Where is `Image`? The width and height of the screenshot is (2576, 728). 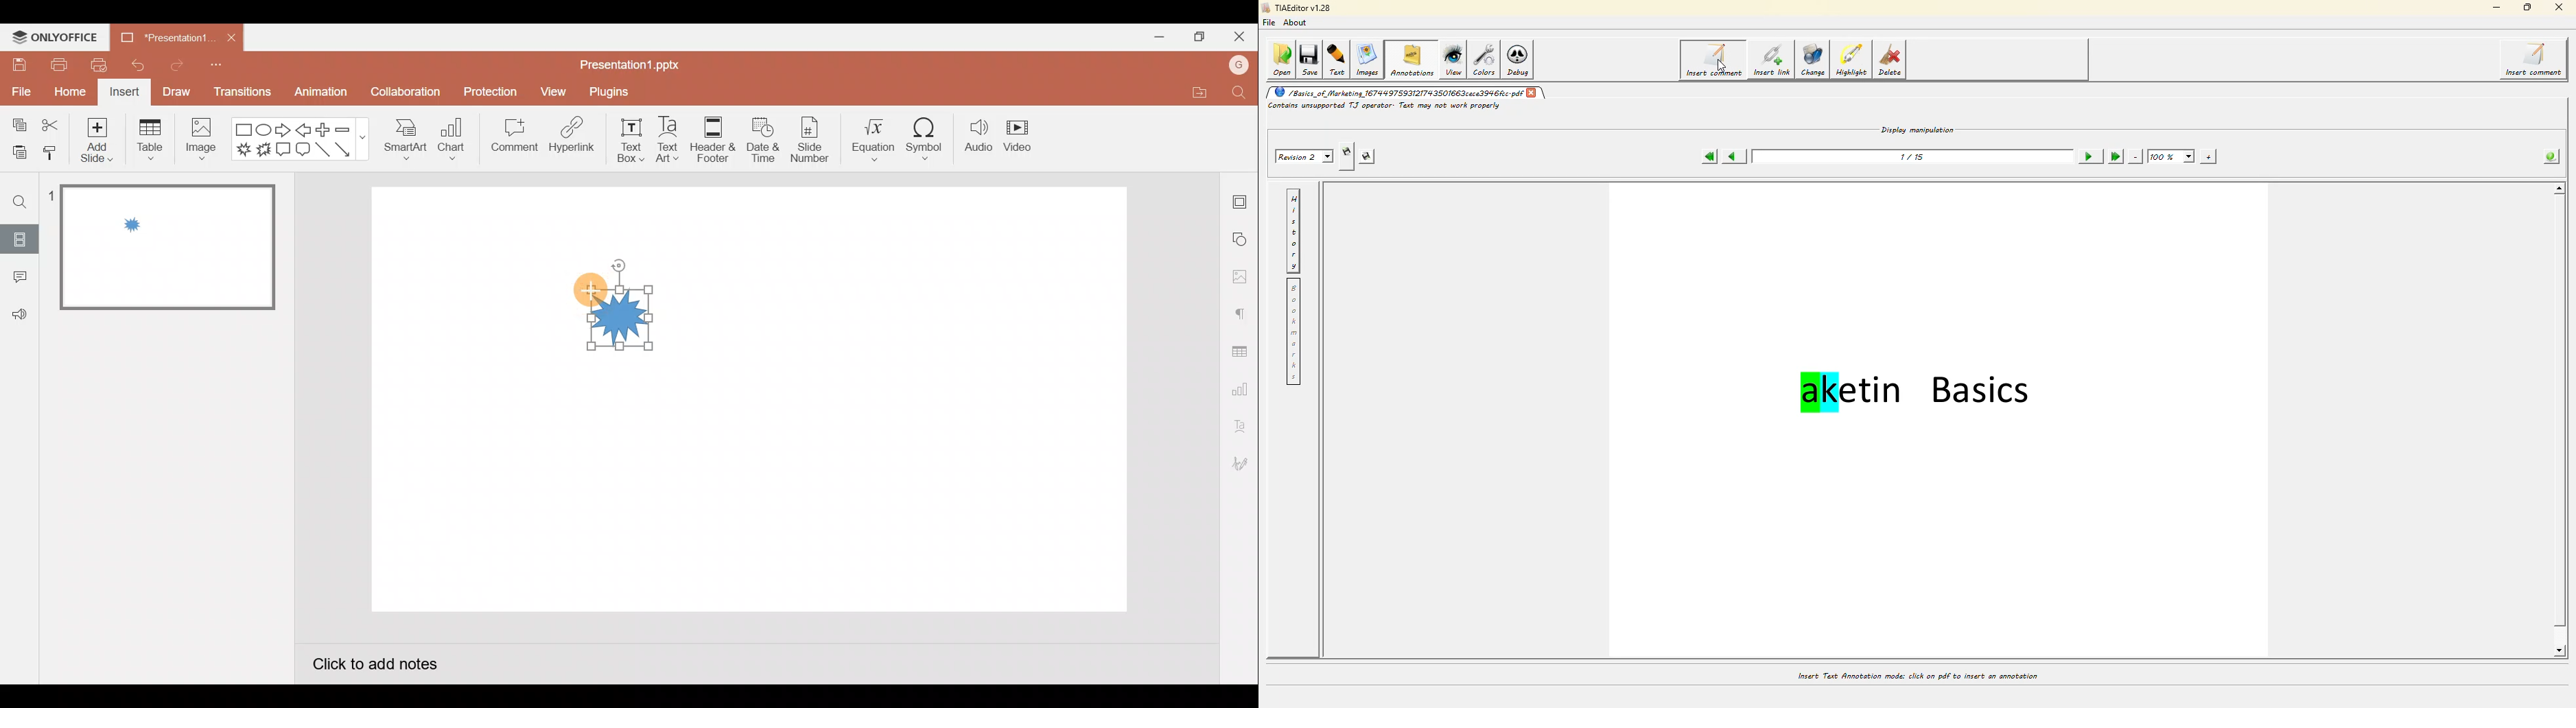
Image is located at coordinates (205, 140).